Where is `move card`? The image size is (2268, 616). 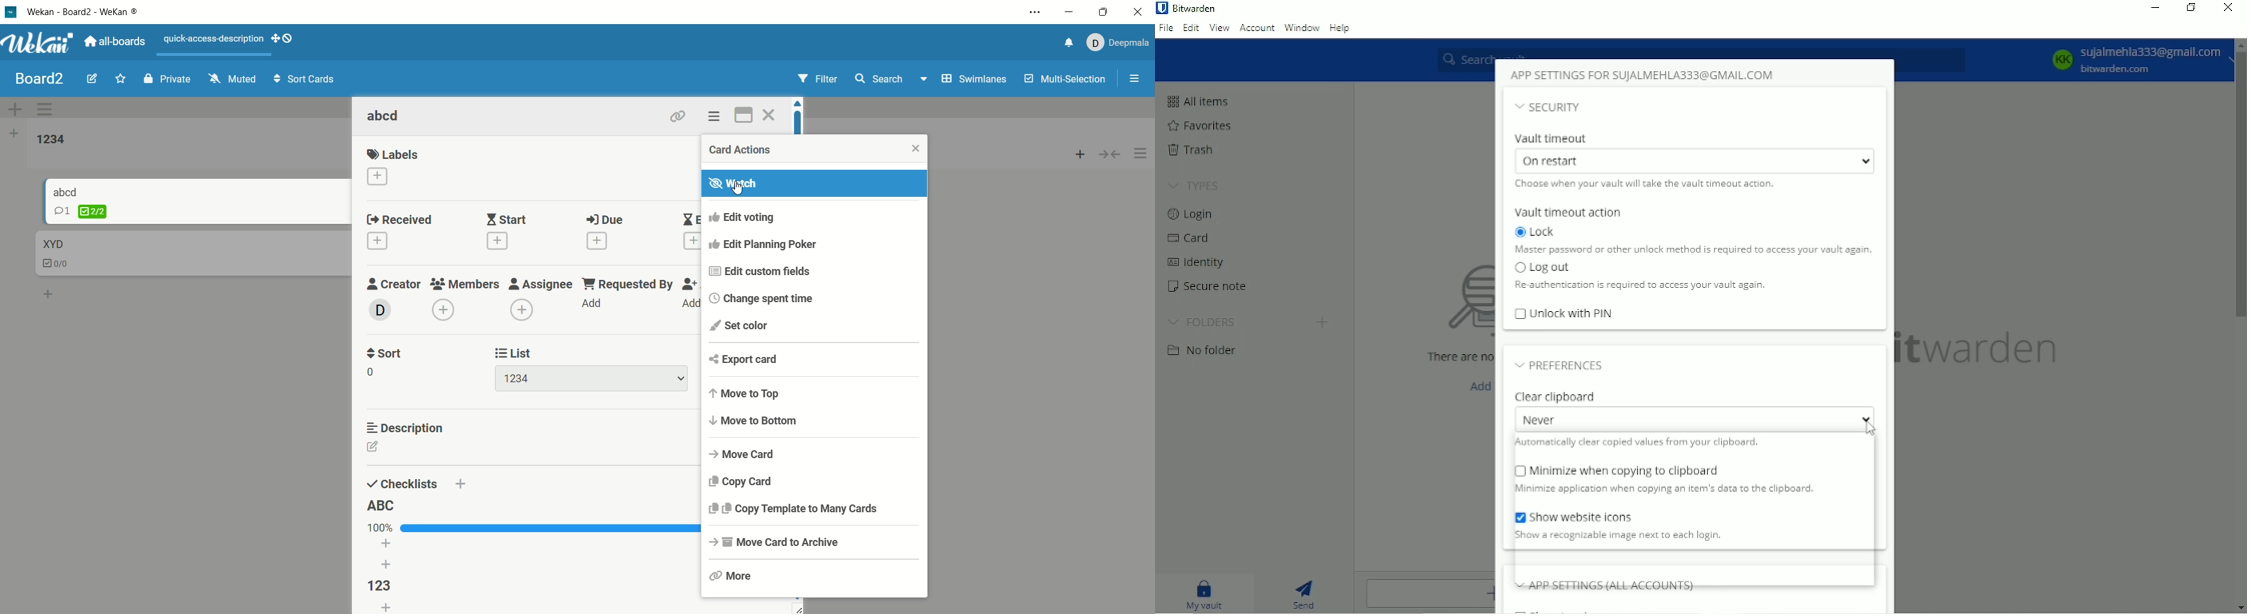
move card is located at coordinates (818, 453).